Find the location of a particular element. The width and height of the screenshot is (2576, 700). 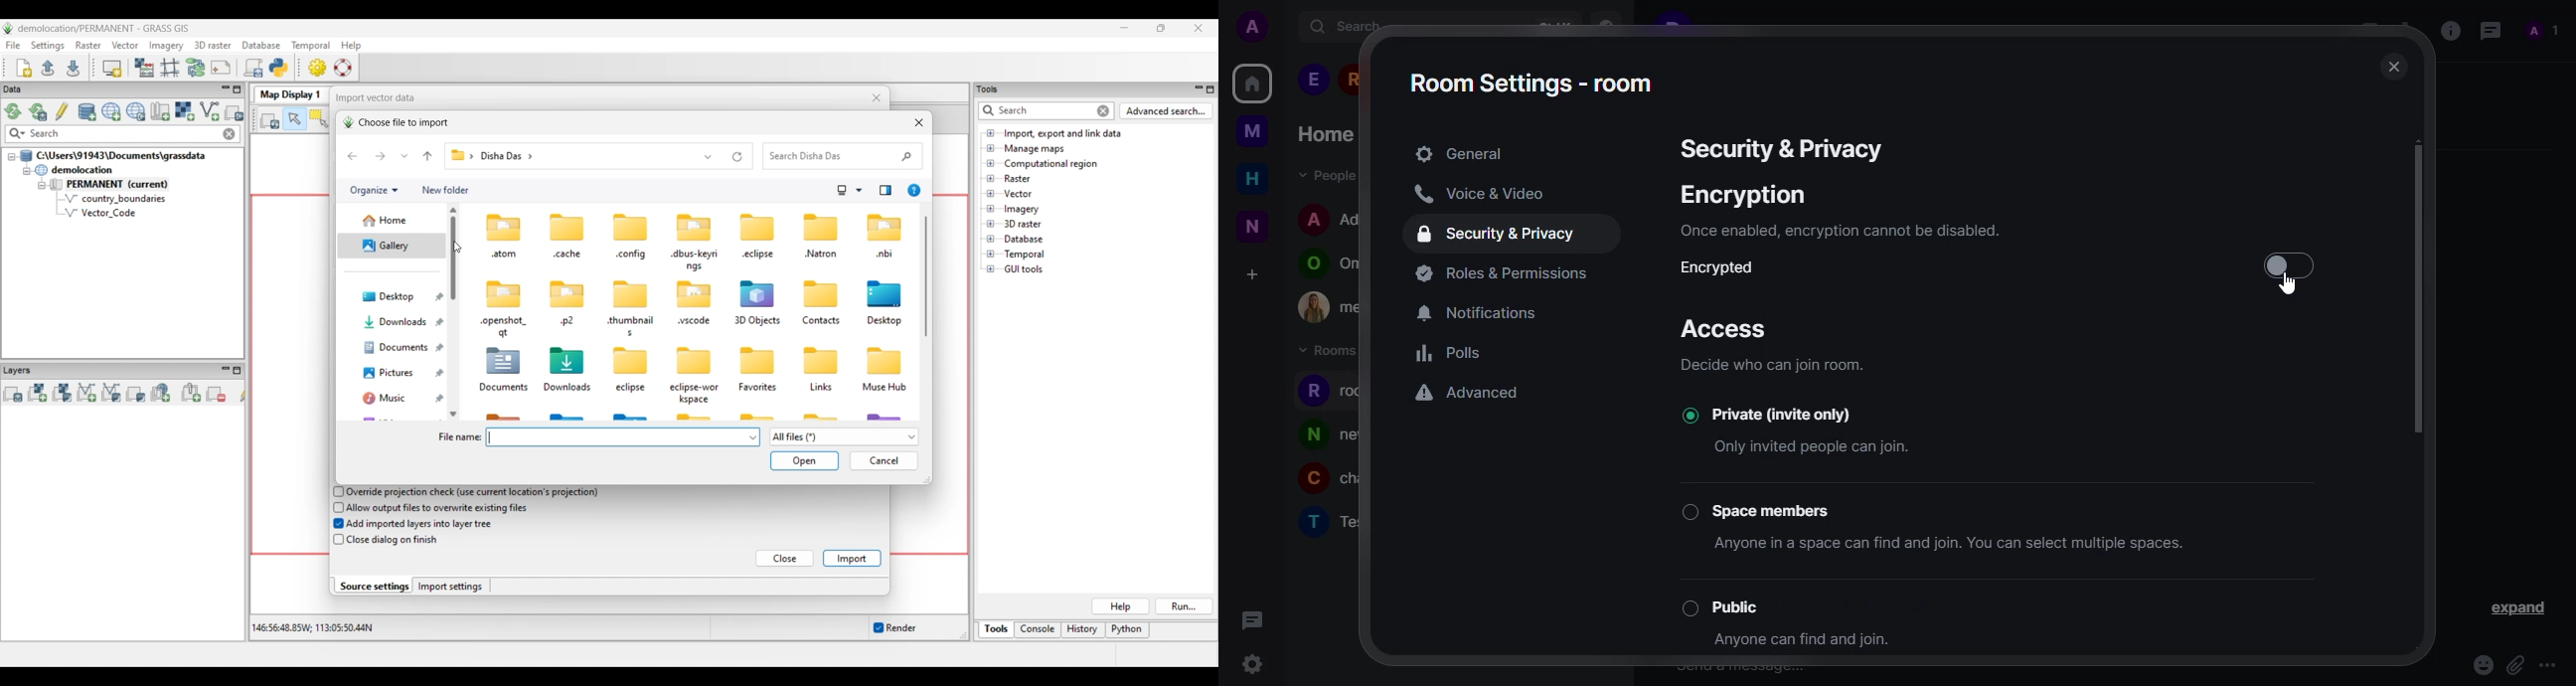

close is located at coordinates (2390, 69).